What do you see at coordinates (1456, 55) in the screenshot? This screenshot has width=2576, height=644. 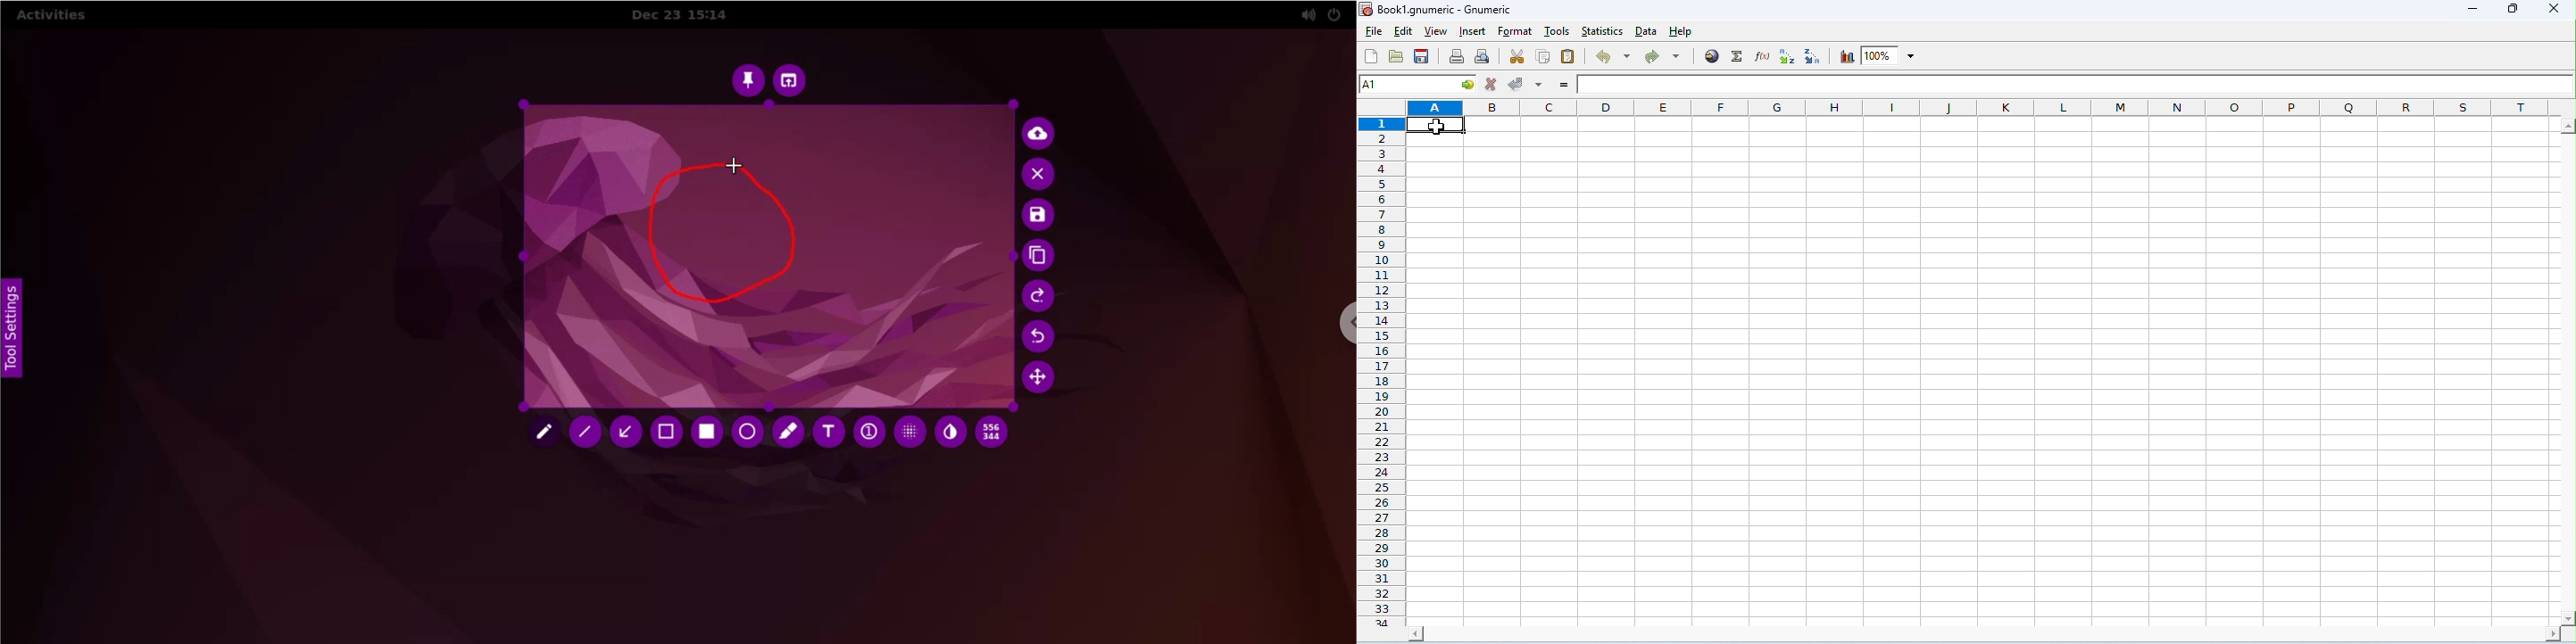 I see `print` at bounding box center [1456, 55].